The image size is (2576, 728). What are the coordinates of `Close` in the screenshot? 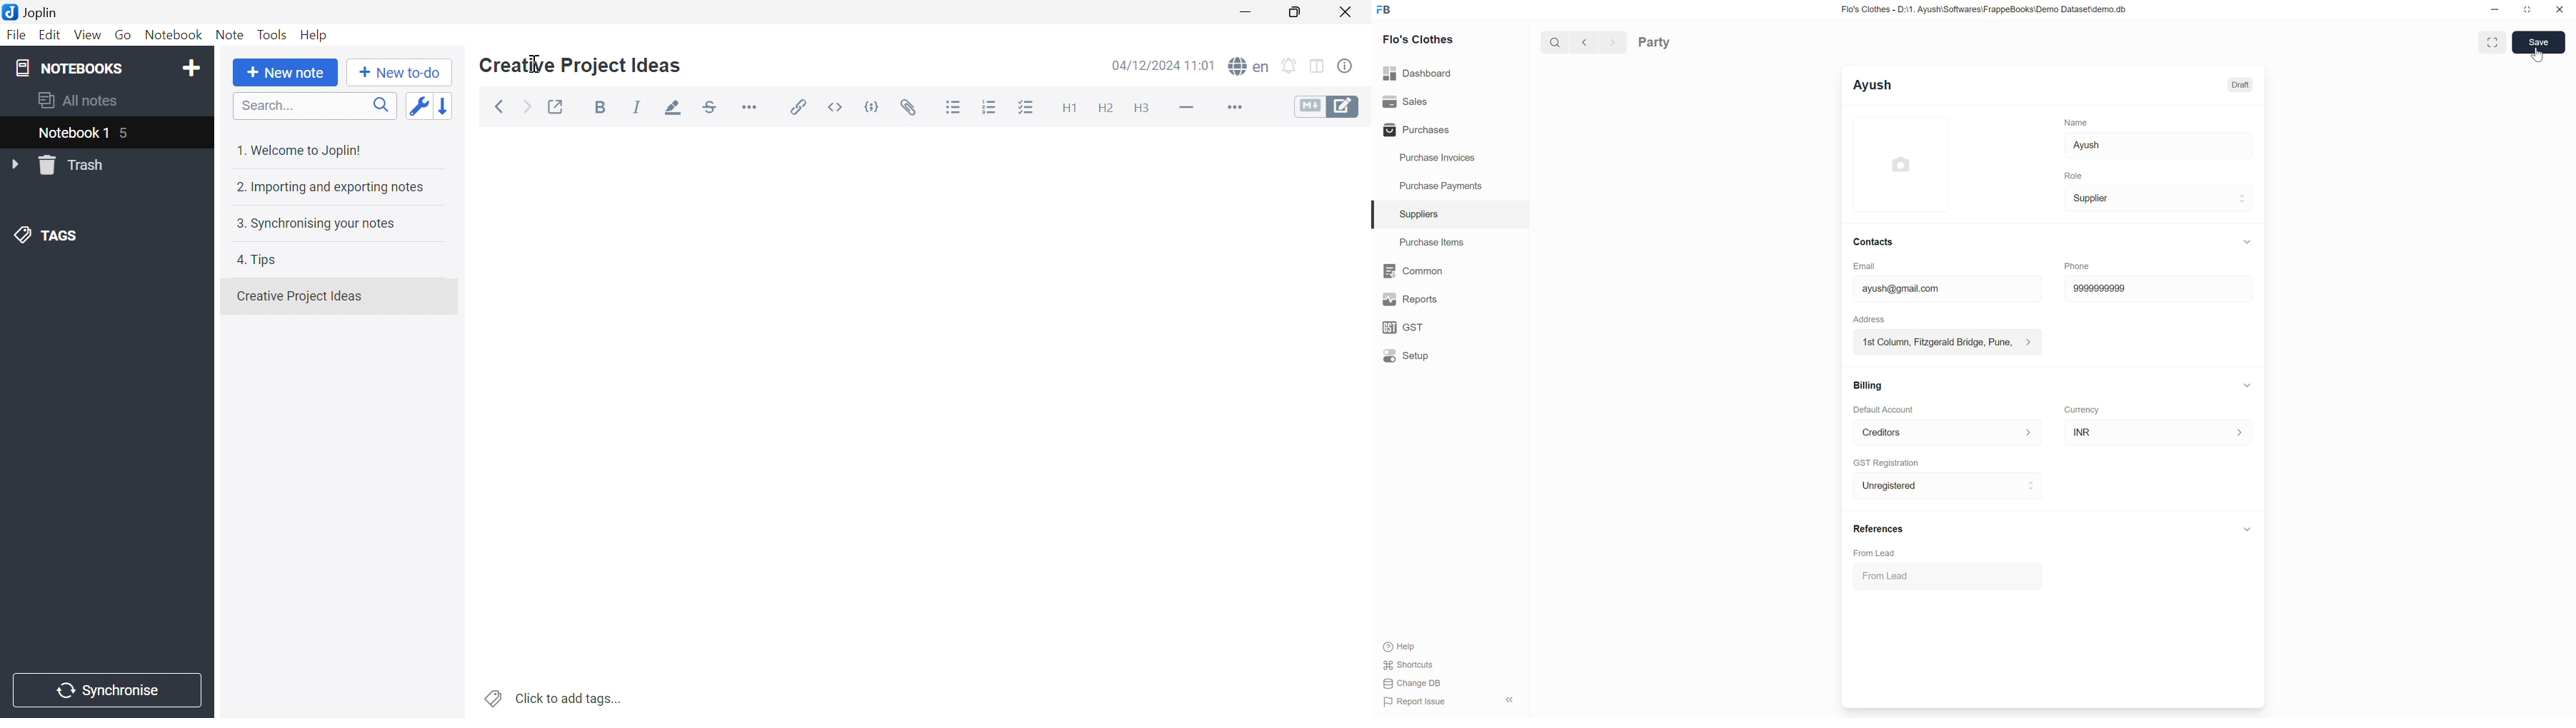 It's located at (1348, 13).